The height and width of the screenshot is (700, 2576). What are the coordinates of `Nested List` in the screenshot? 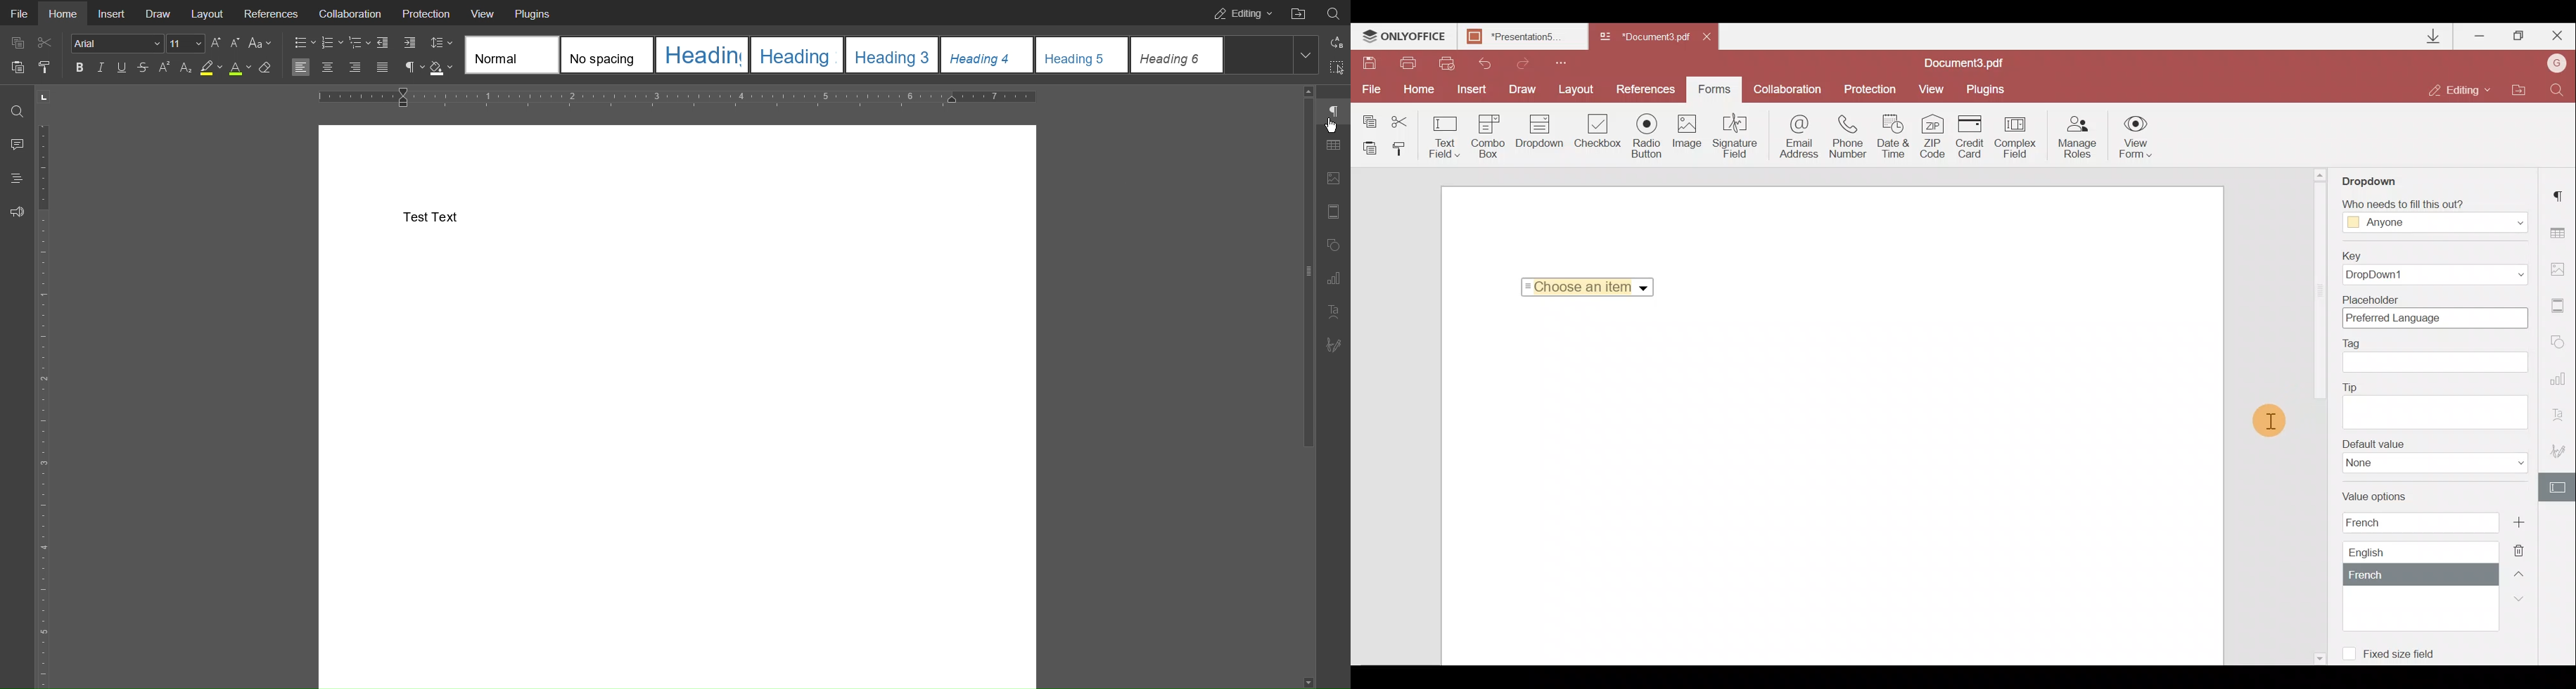 It's located at (359, 44).